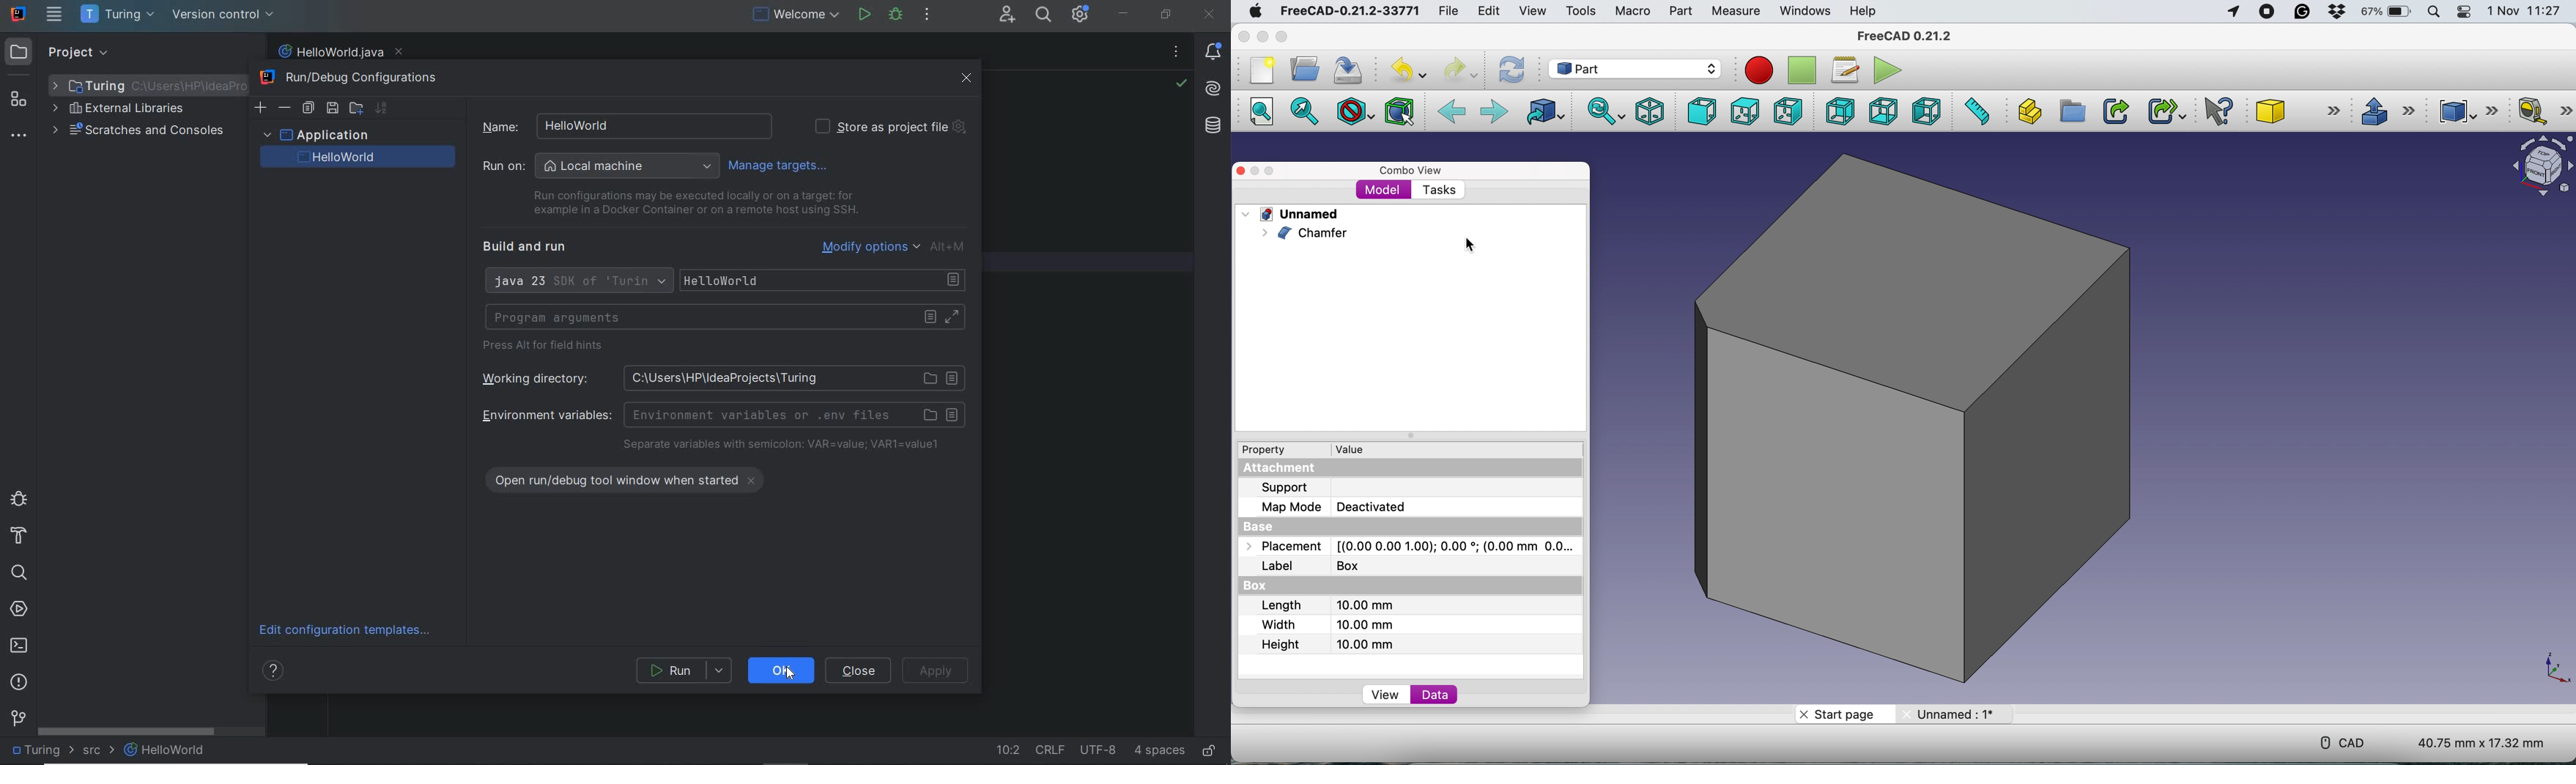  I want to click on go to linked object, so click(1541, 111).